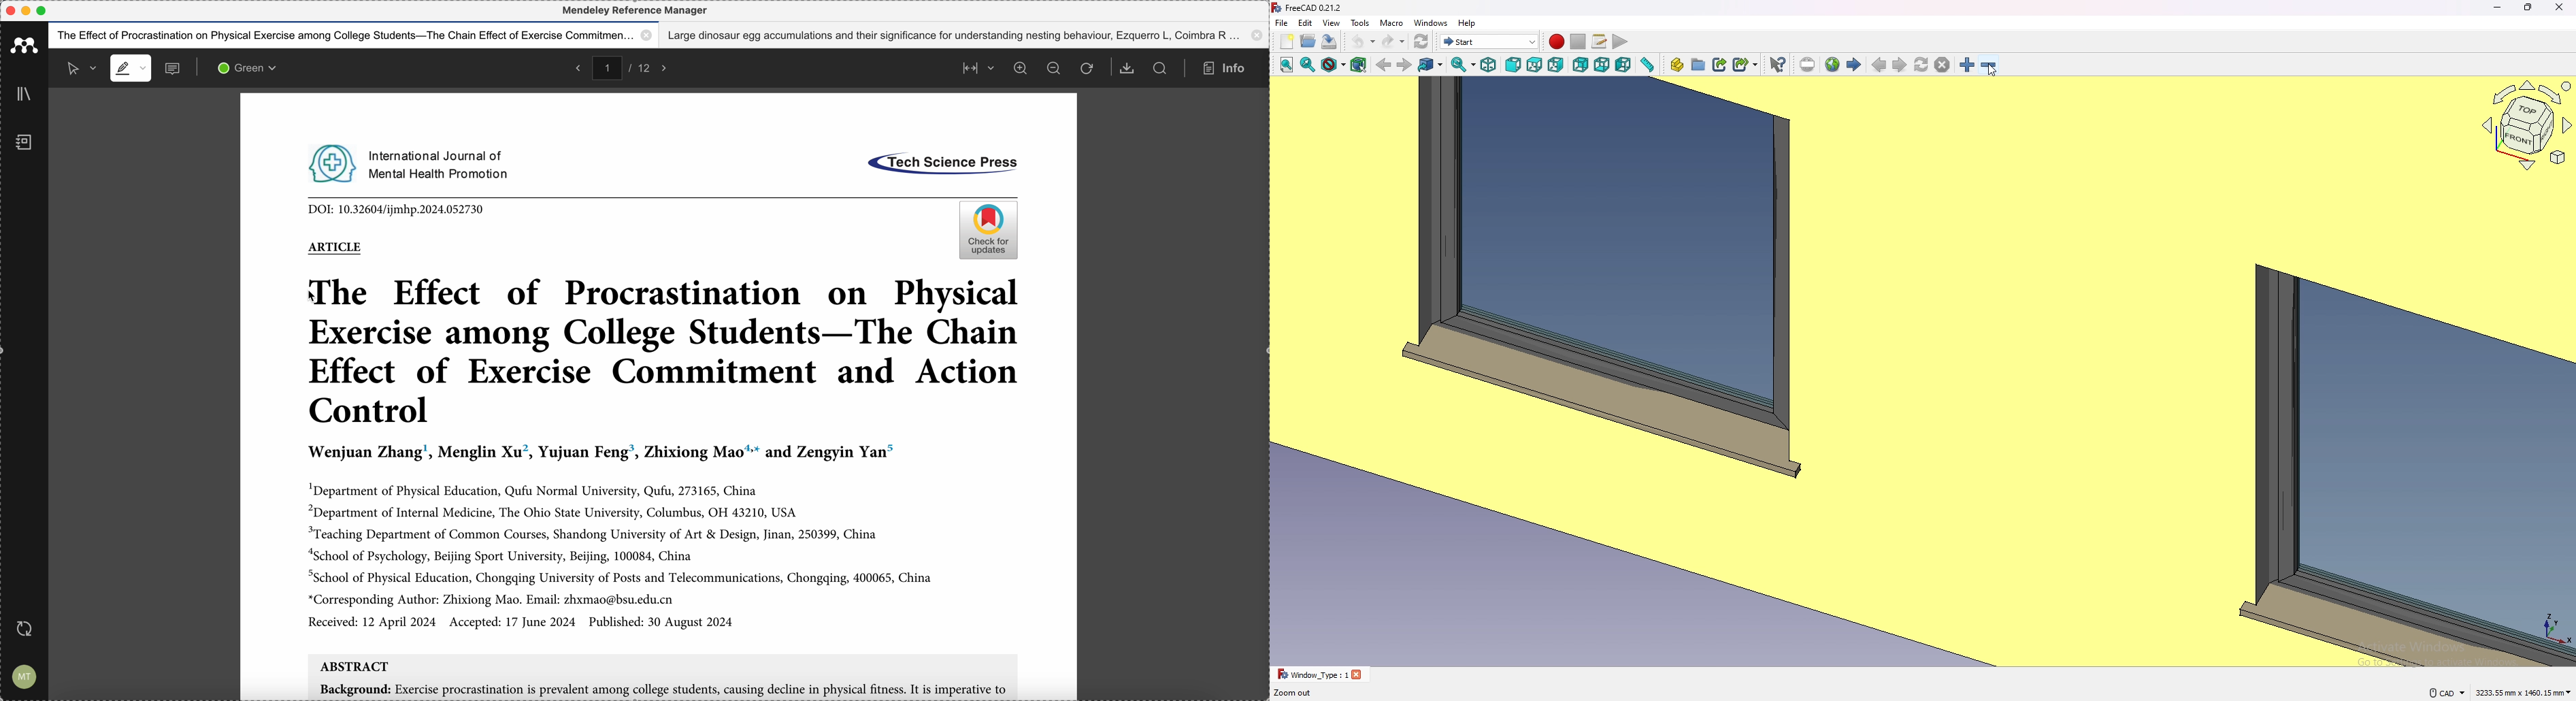 The image size is (2576, 728). What do you see at coordinates (635, 11) in the screenshot?
I see `Mendeley reference manager` at bounding box center [635, 11].